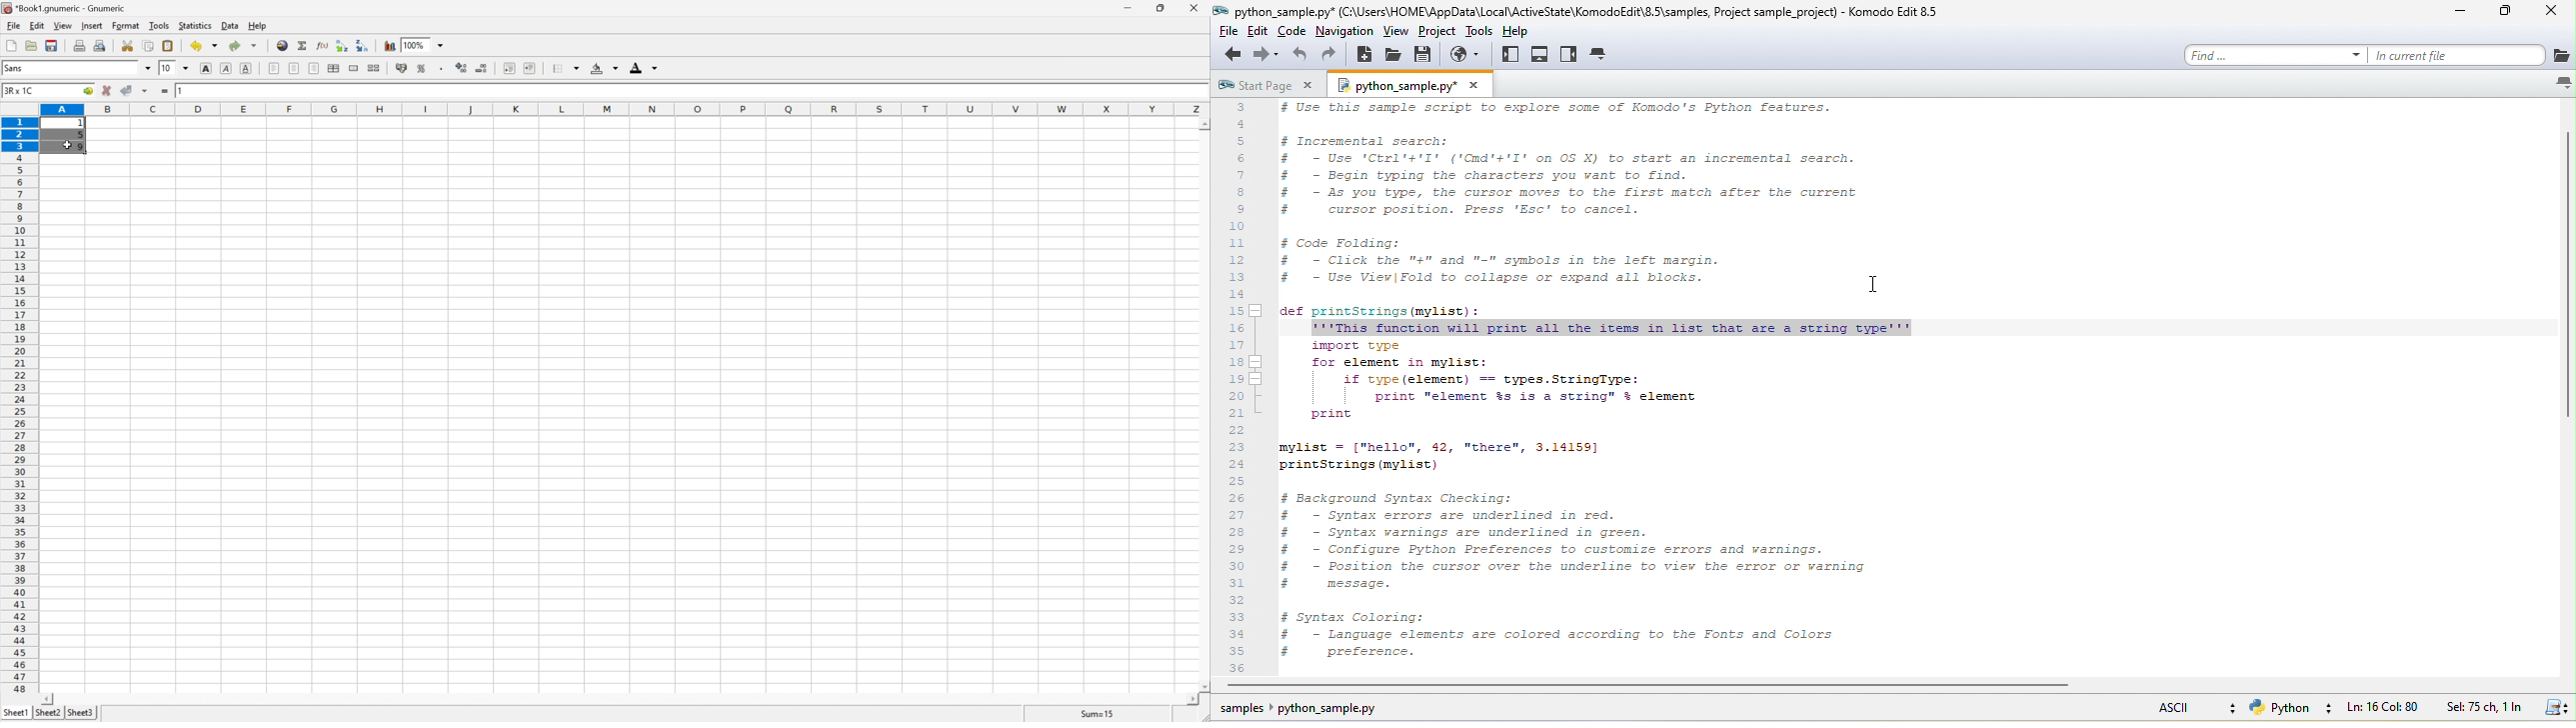 Image resolution: width=2576 pixels, height=728 pixels. What do you see at coordinates (91, 24) in the screenshot?
I see `insert` at bounding box center [91, 24].